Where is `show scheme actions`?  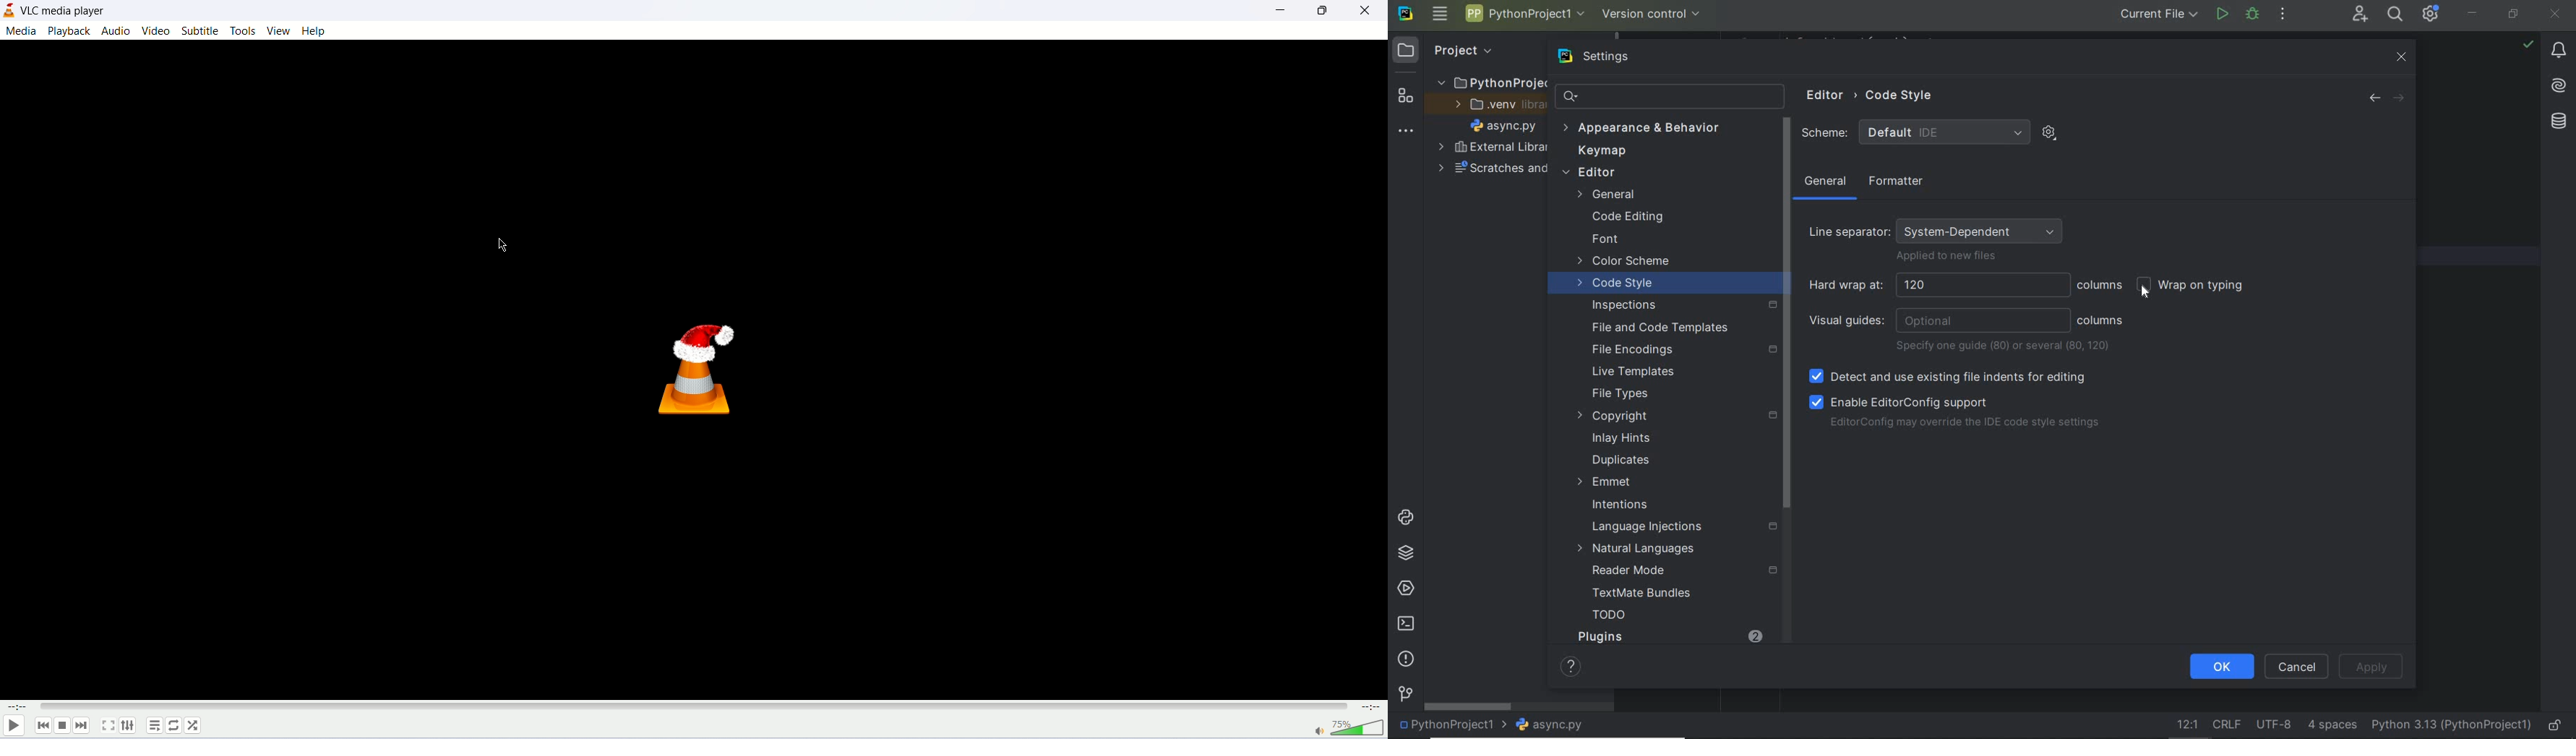
show scheme actions is located at coordinates (2049, 132).